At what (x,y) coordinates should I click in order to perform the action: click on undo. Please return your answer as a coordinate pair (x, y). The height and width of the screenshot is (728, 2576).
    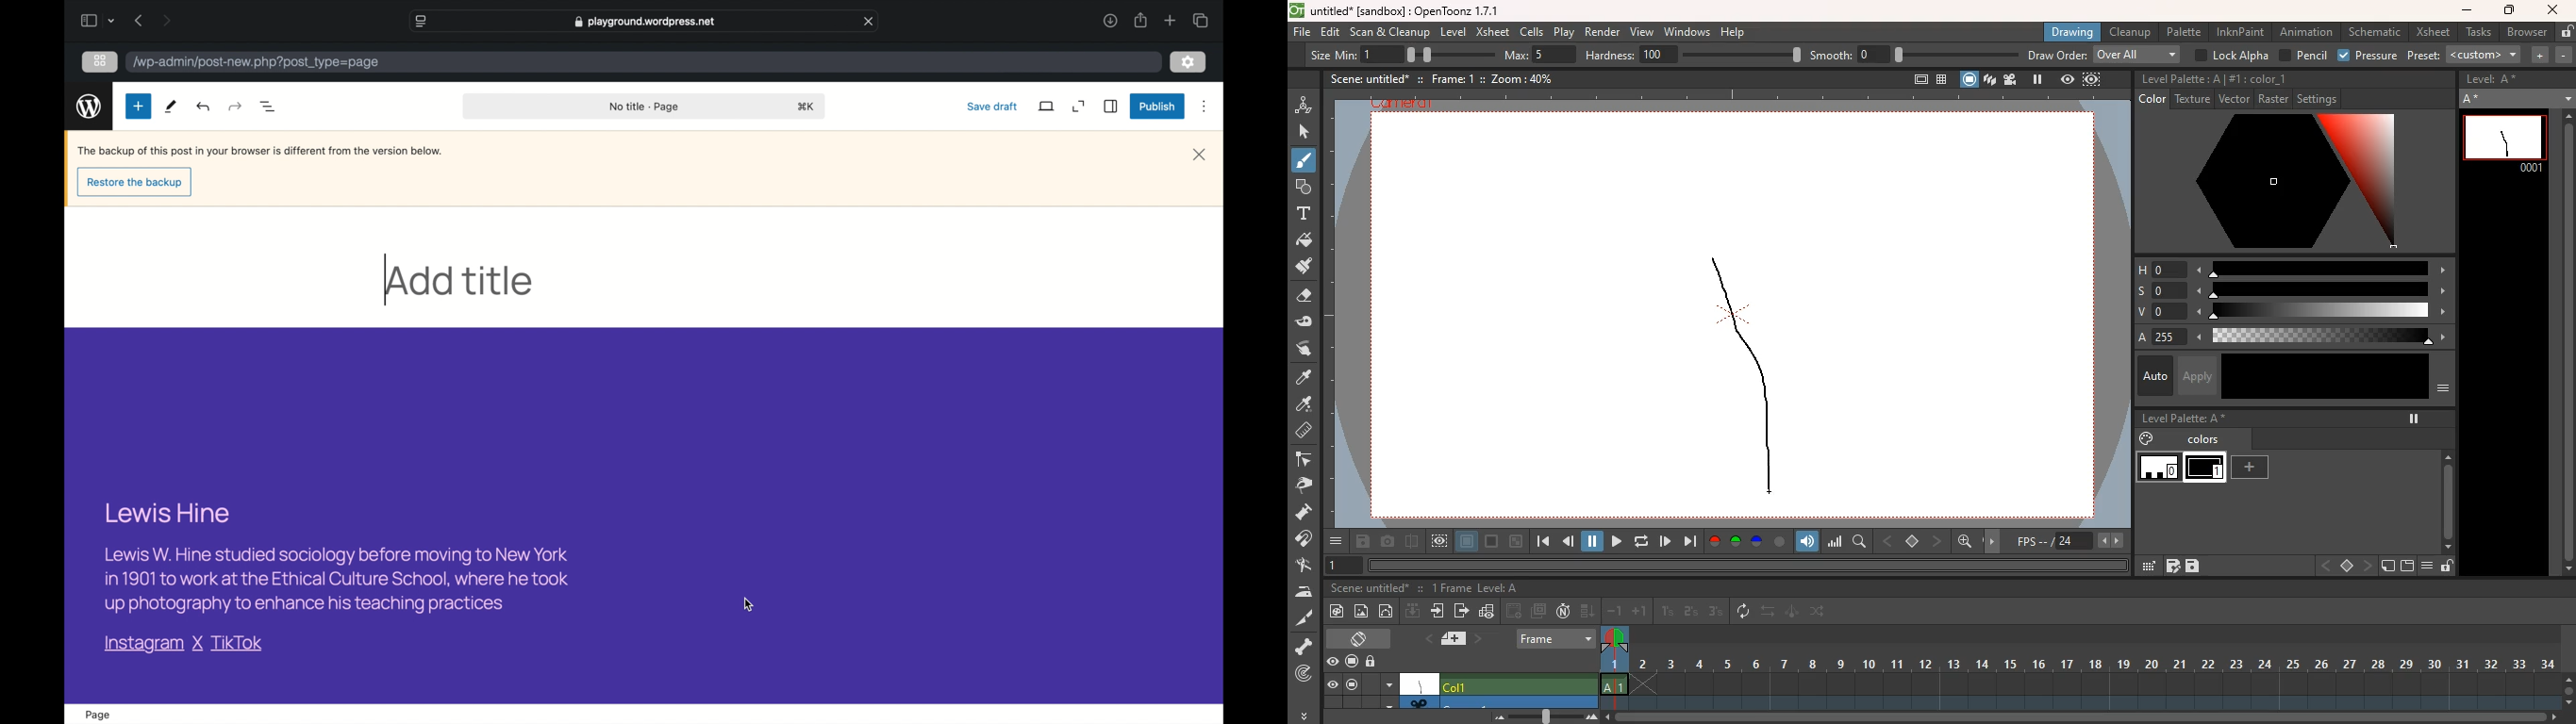
    Looking at the image, I should click on (235, 107).